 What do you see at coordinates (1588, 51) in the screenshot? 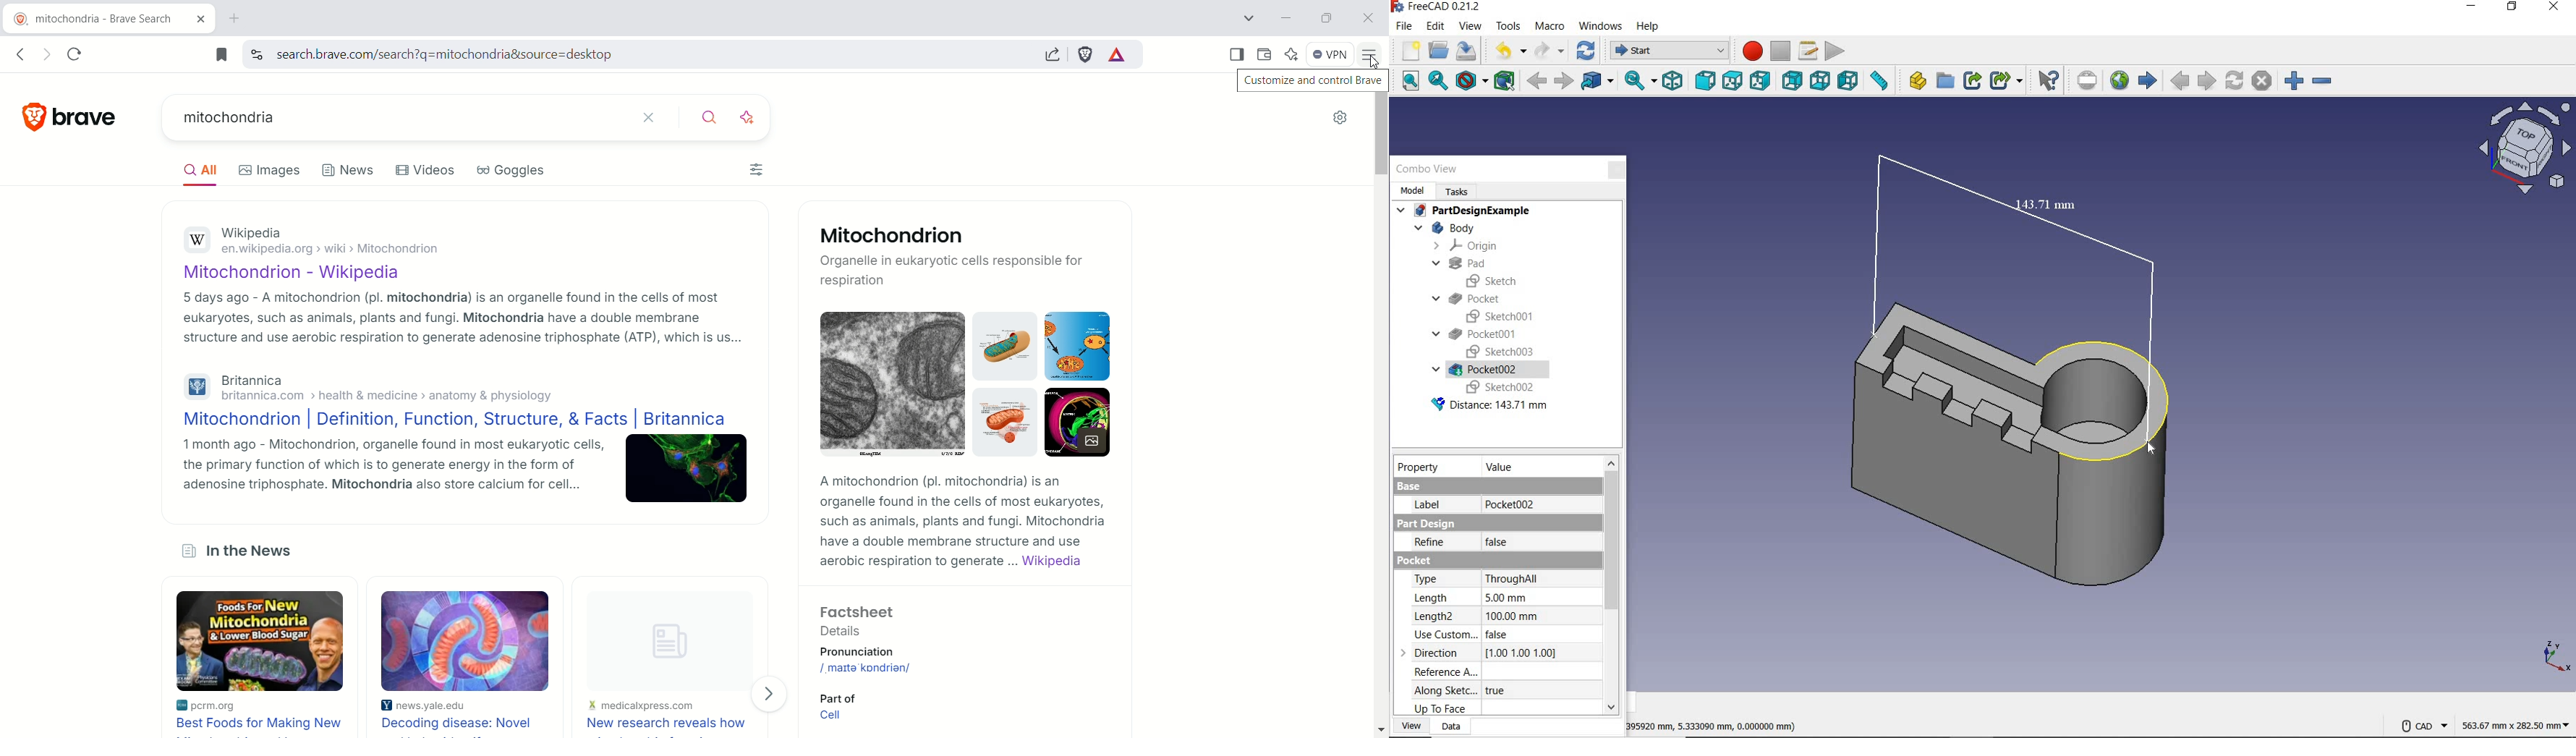
I see `refresh` at bounding box center [1588, 51].